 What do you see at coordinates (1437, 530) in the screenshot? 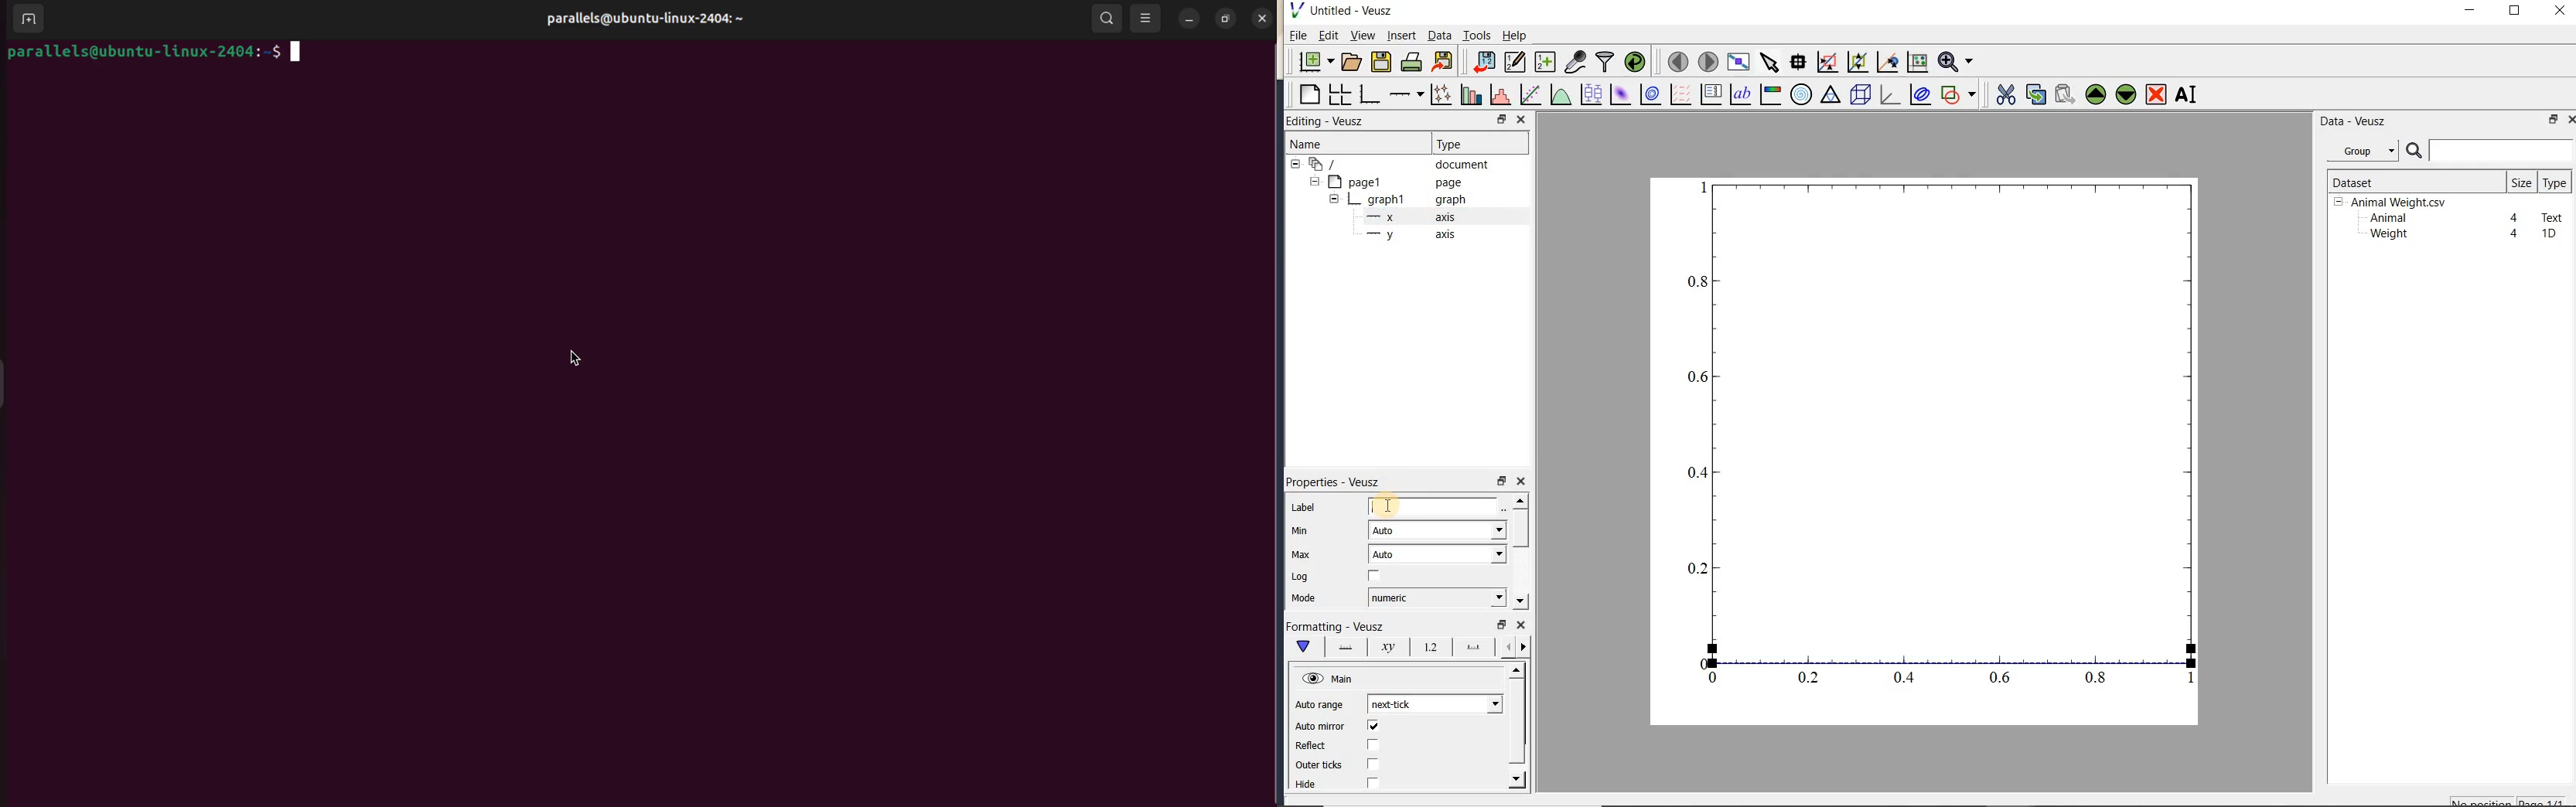
I see `Auto` at bounding box center [1437, 530].